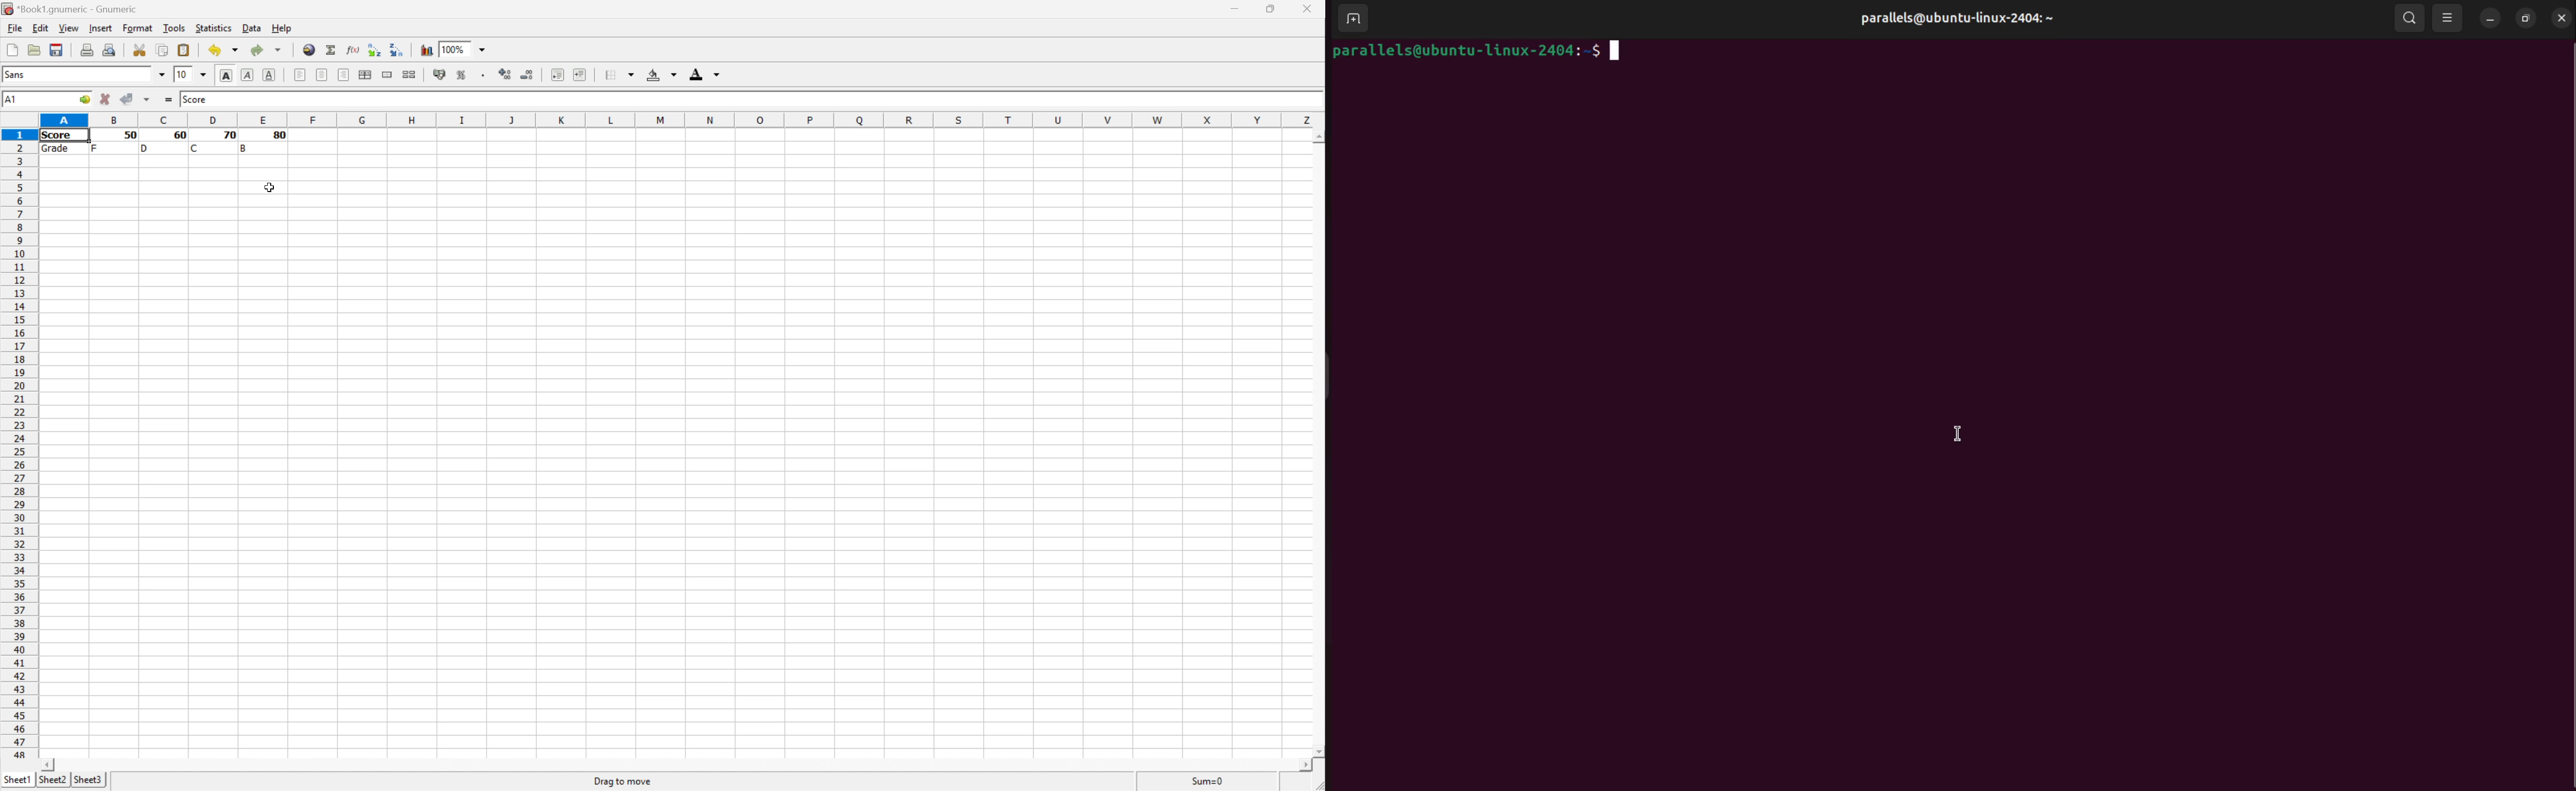 The height and width of the screenshot is (812, 2576). What do you see at coordinates (146, 148) in the screenshot?
I see `D` at bounding box center [146, 148].